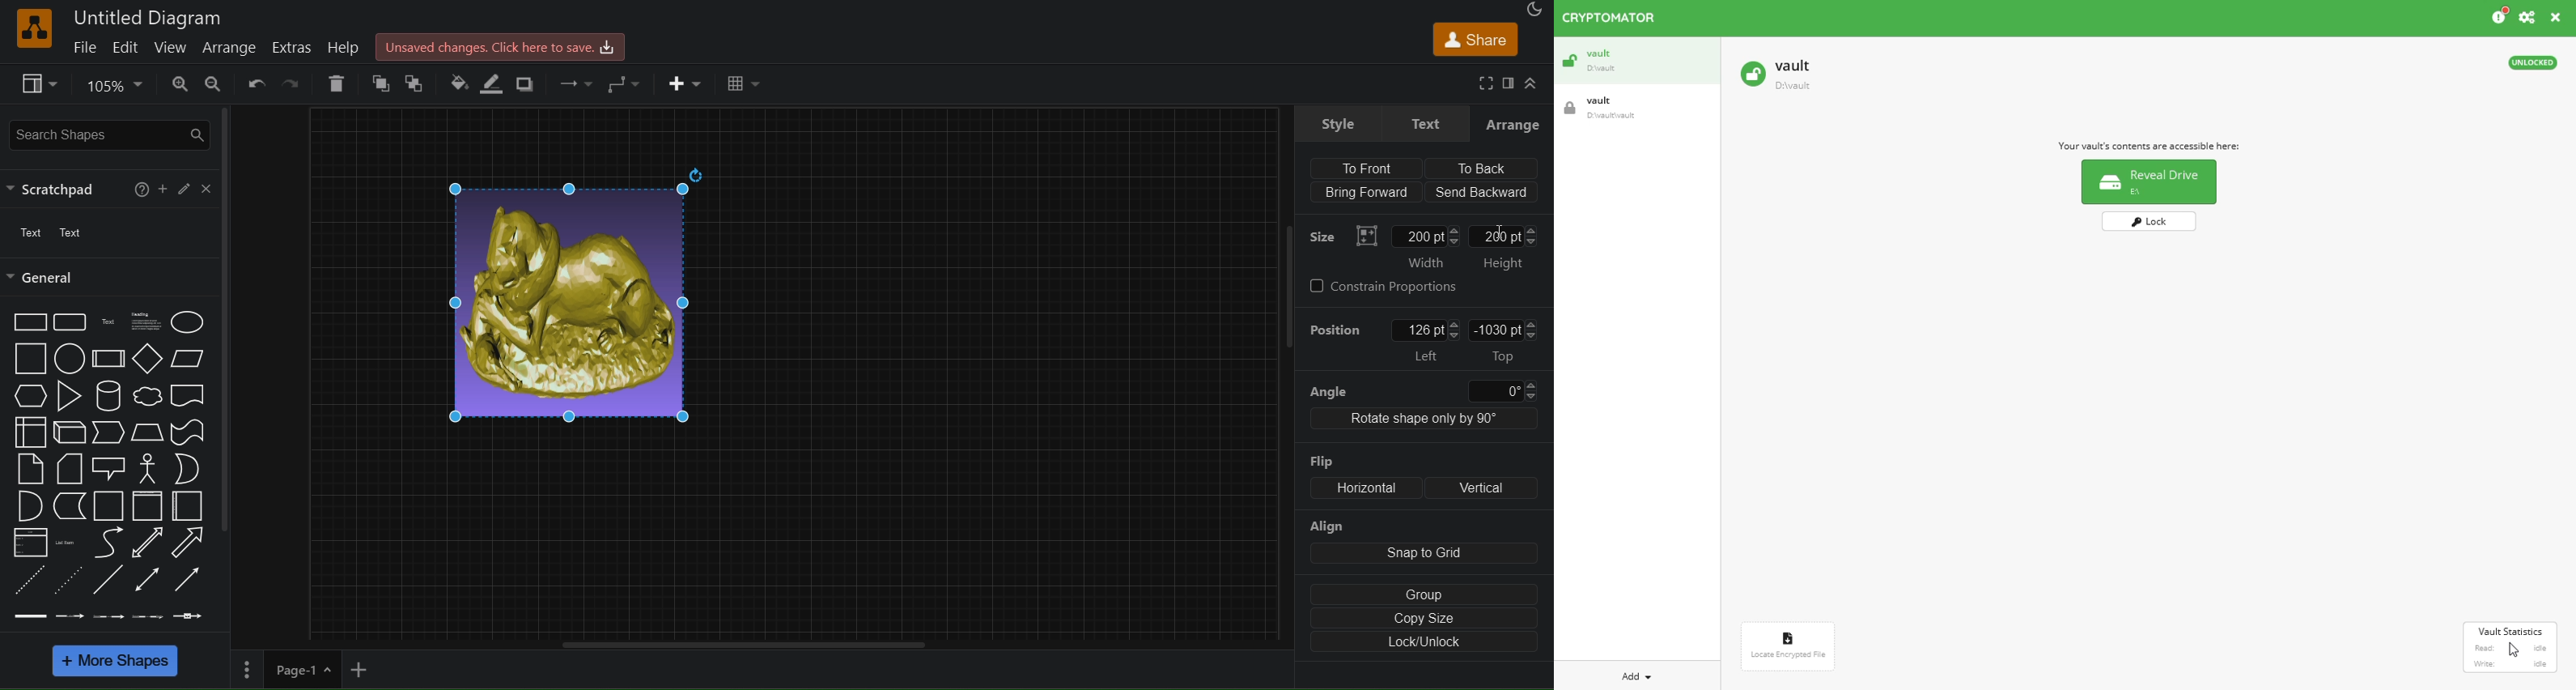  I want to click on Size: width: 200 pt(entered), so click(1385, 244).